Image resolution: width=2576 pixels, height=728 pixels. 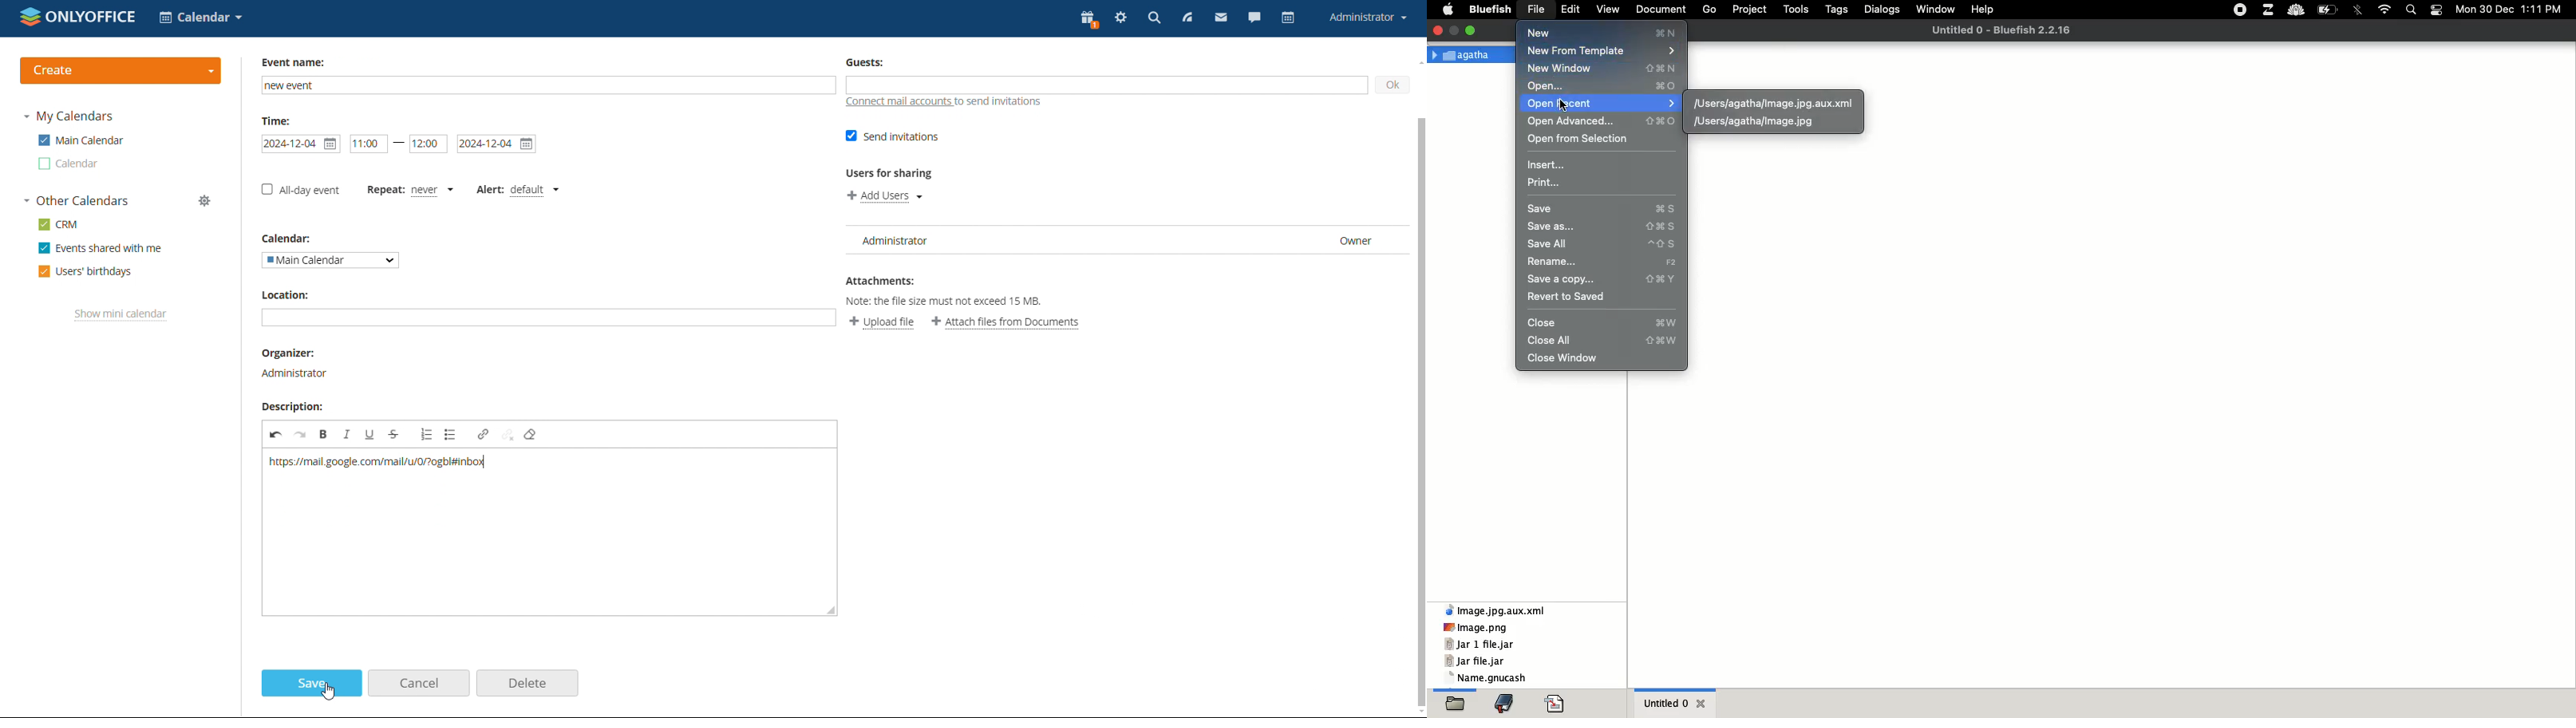 What do you see at coordinates (1712, 8) in the screenshot?
I see `go` at bounding box center [1712, 8].